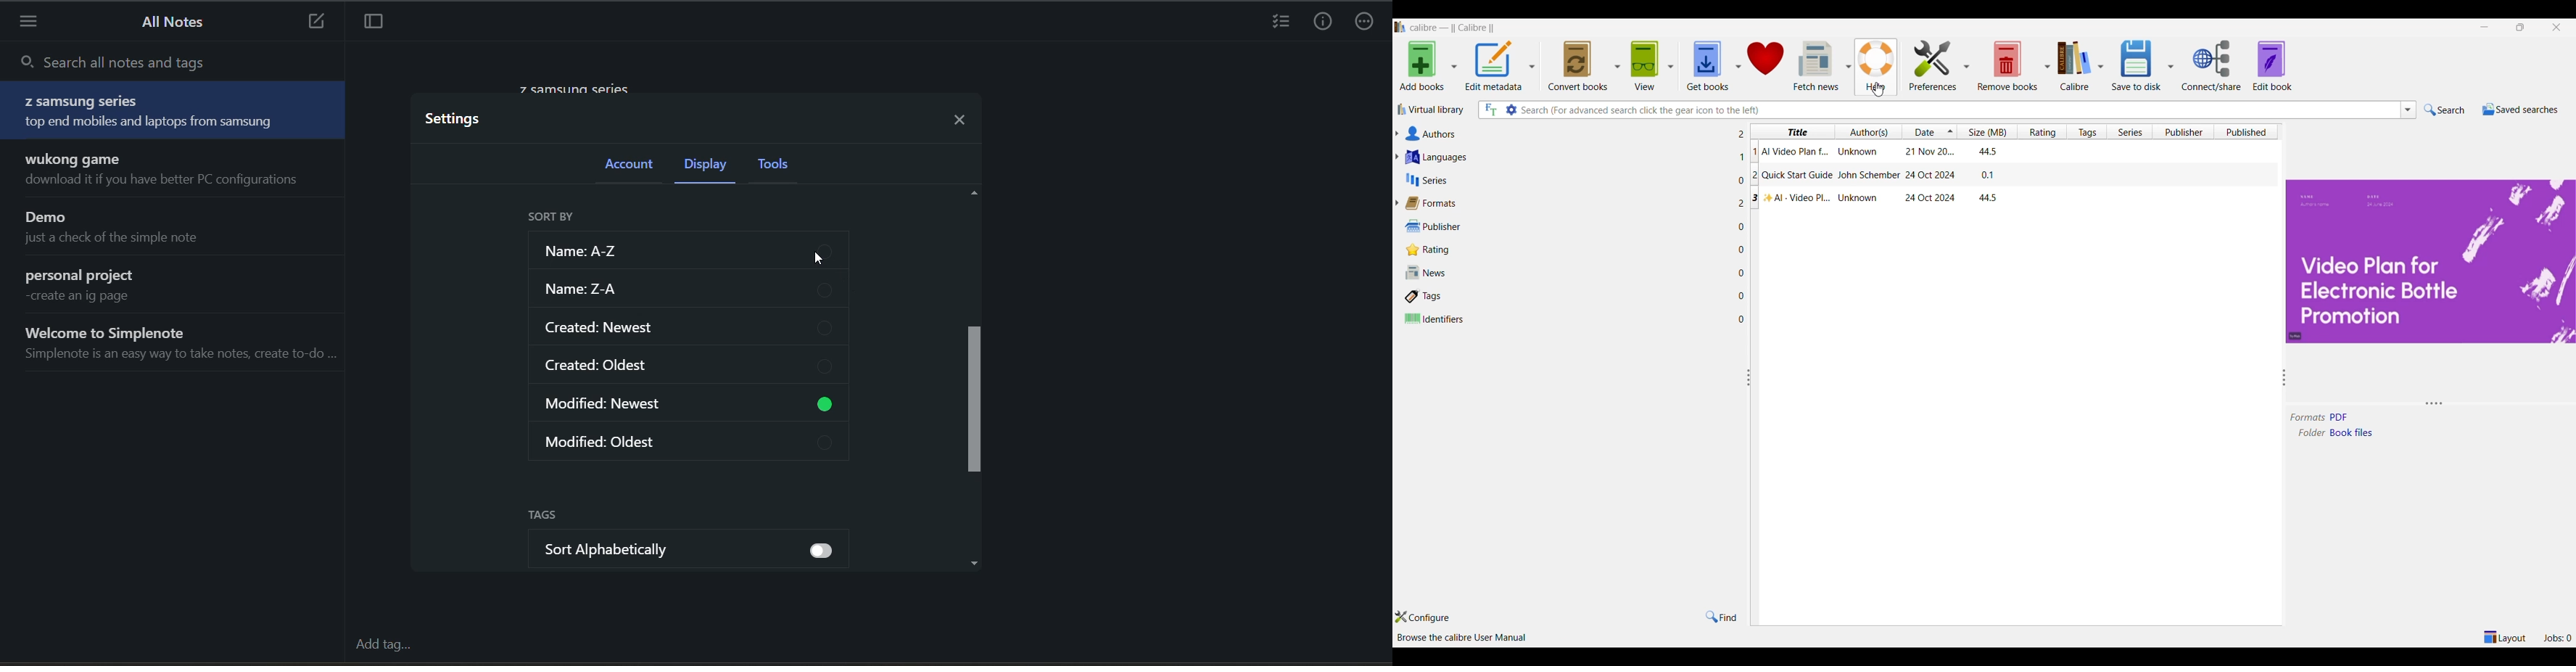  Describe the element at coordinates (2074, 65) in the screenshot. I see `Calibre` at that location.